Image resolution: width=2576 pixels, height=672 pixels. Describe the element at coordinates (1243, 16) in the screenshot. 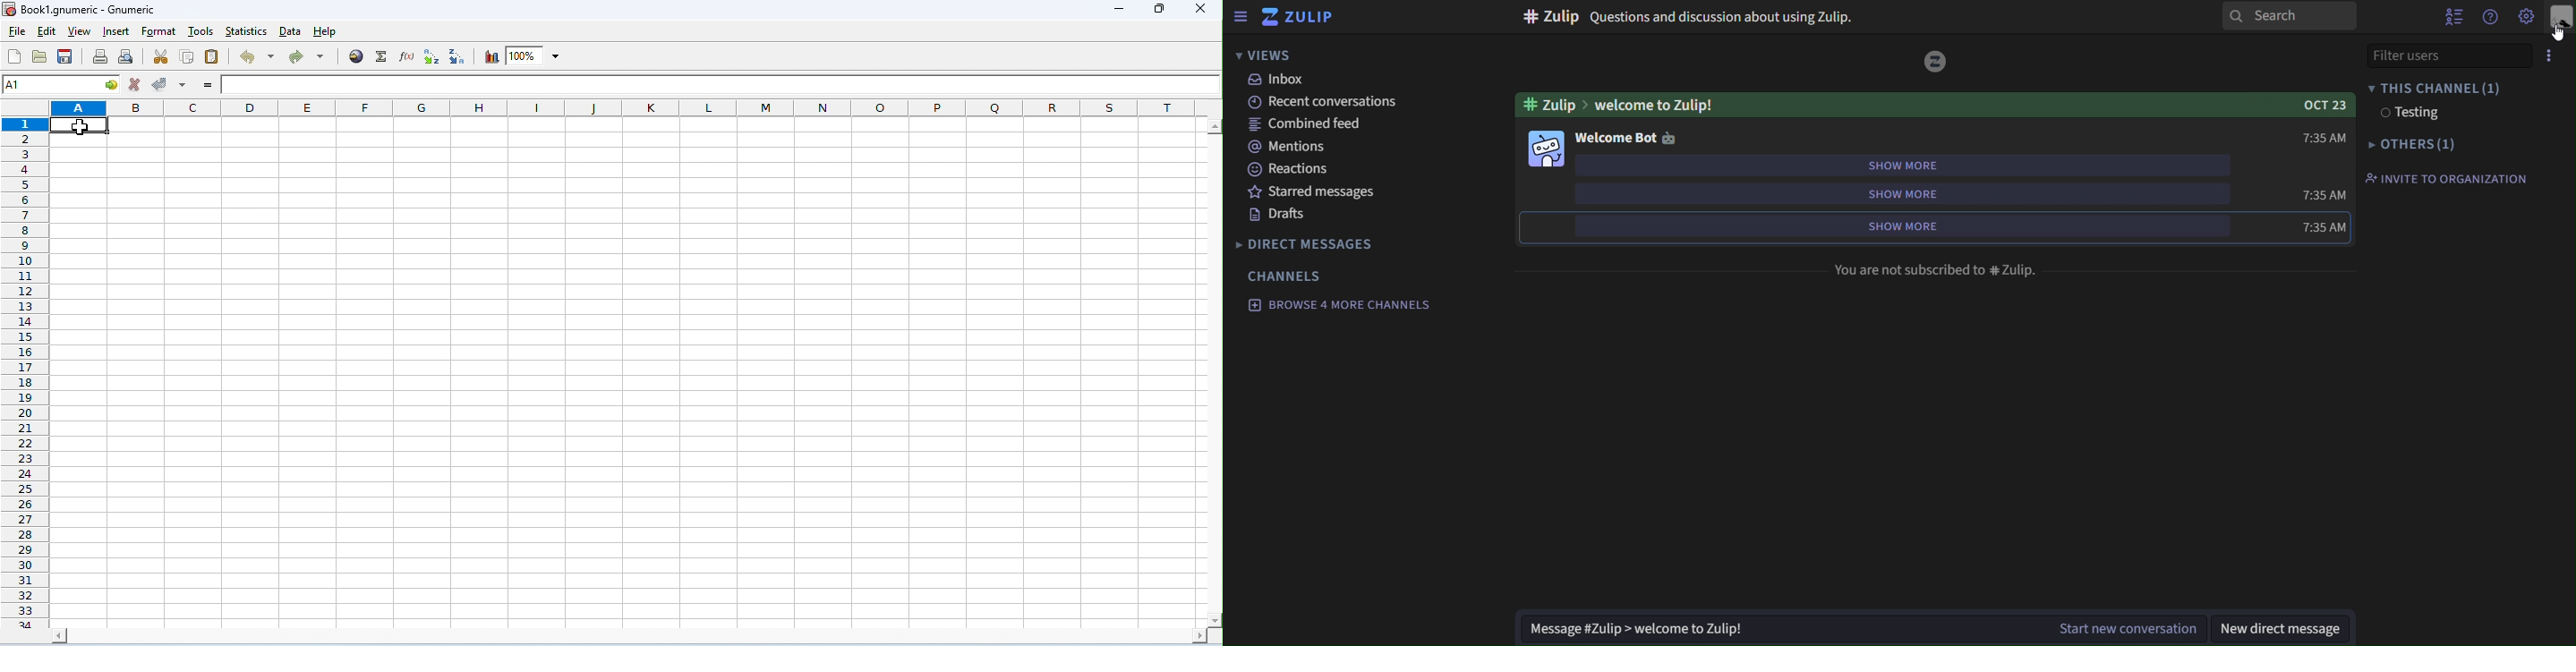

I see `hide sidebar` at that location.